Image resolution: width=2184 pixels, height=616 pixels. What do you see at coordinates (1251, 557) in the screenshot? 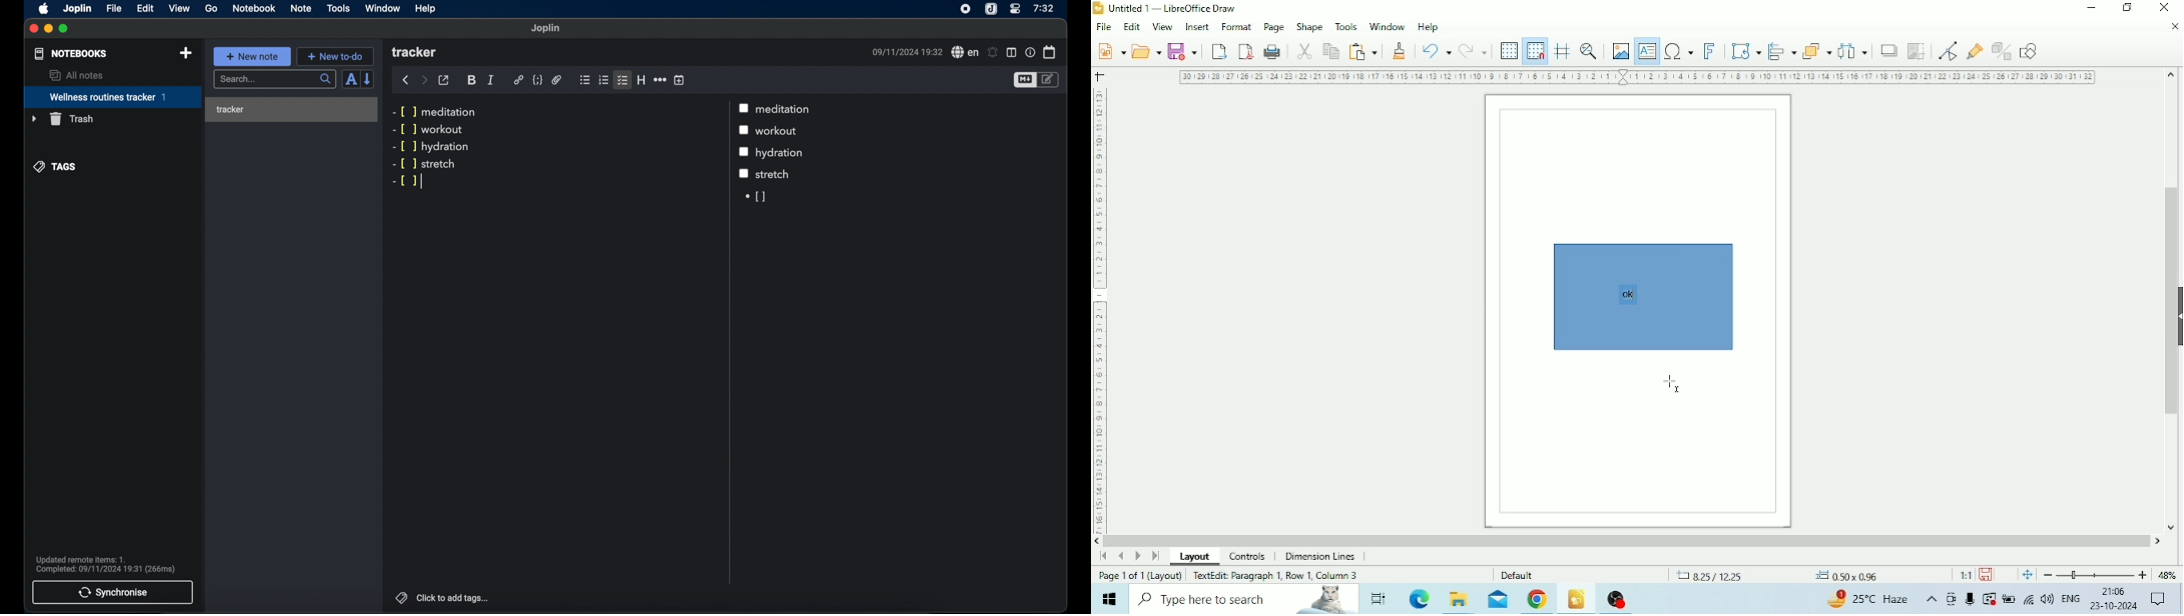
I see `Controls` at bounding box center [1251, 557].